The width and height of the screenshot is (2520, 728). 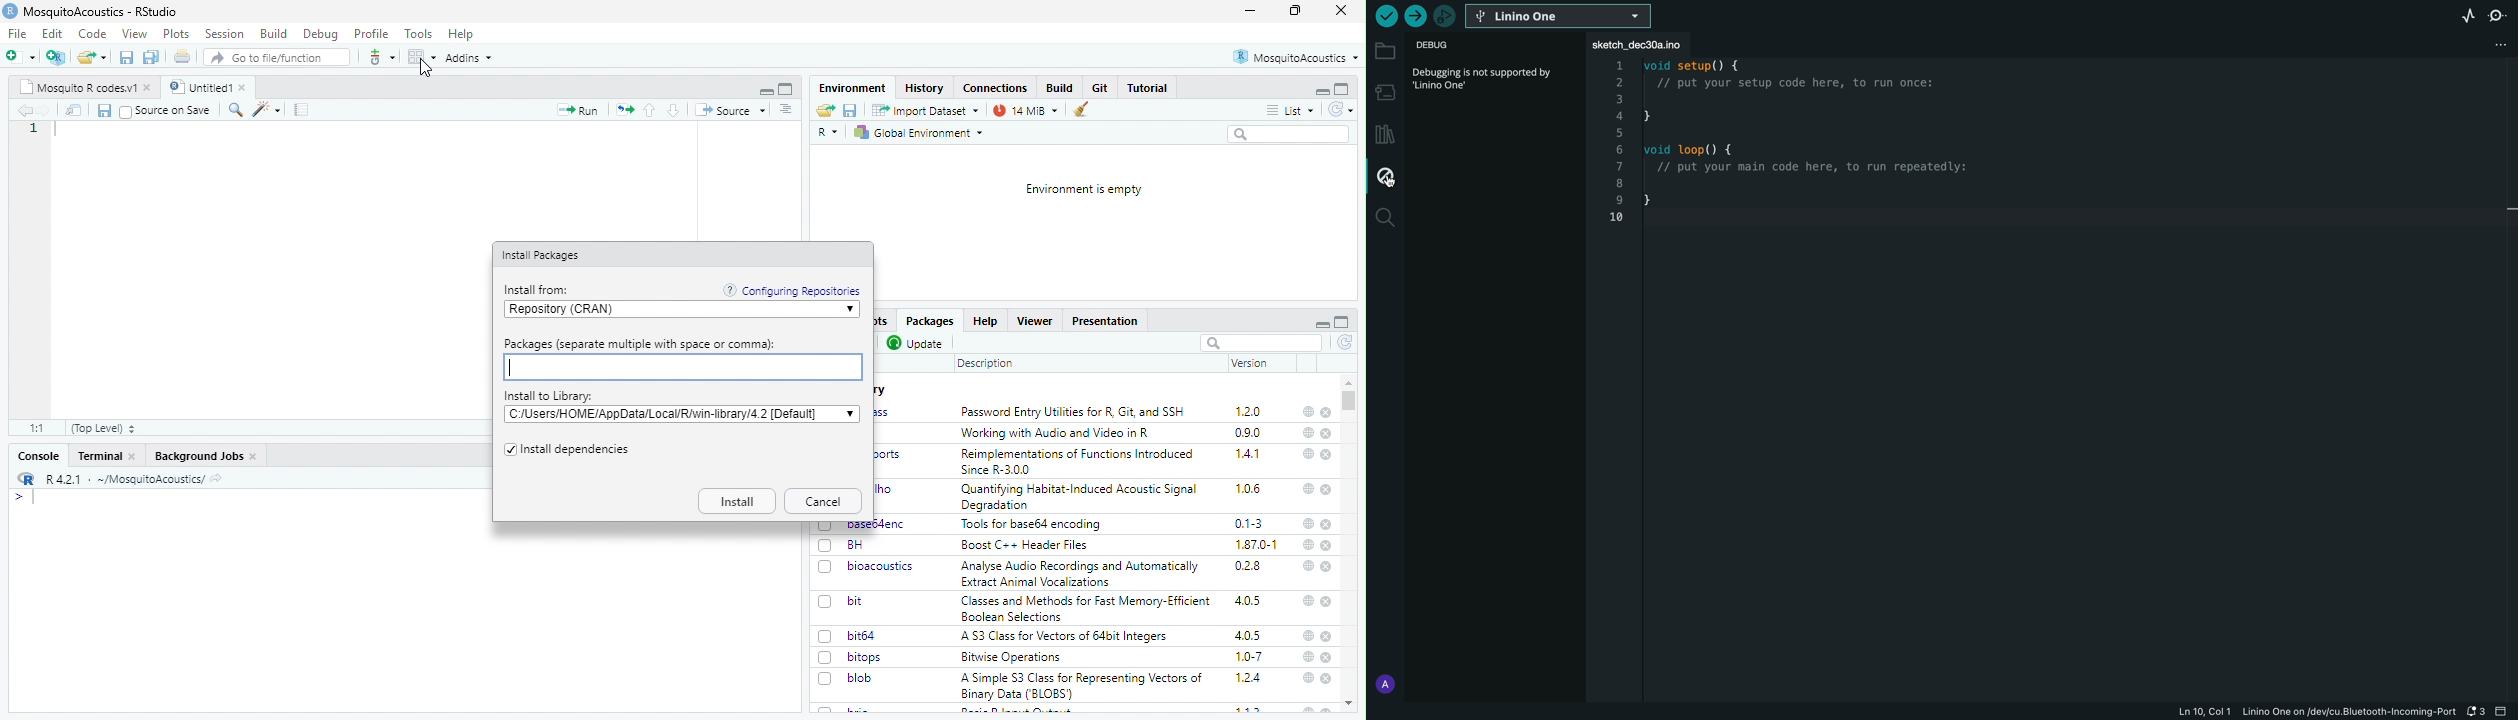 What do you see at coordinates (543, 256) in the screenshot?
I see `Install Packages` at bounding box center [543, 256].